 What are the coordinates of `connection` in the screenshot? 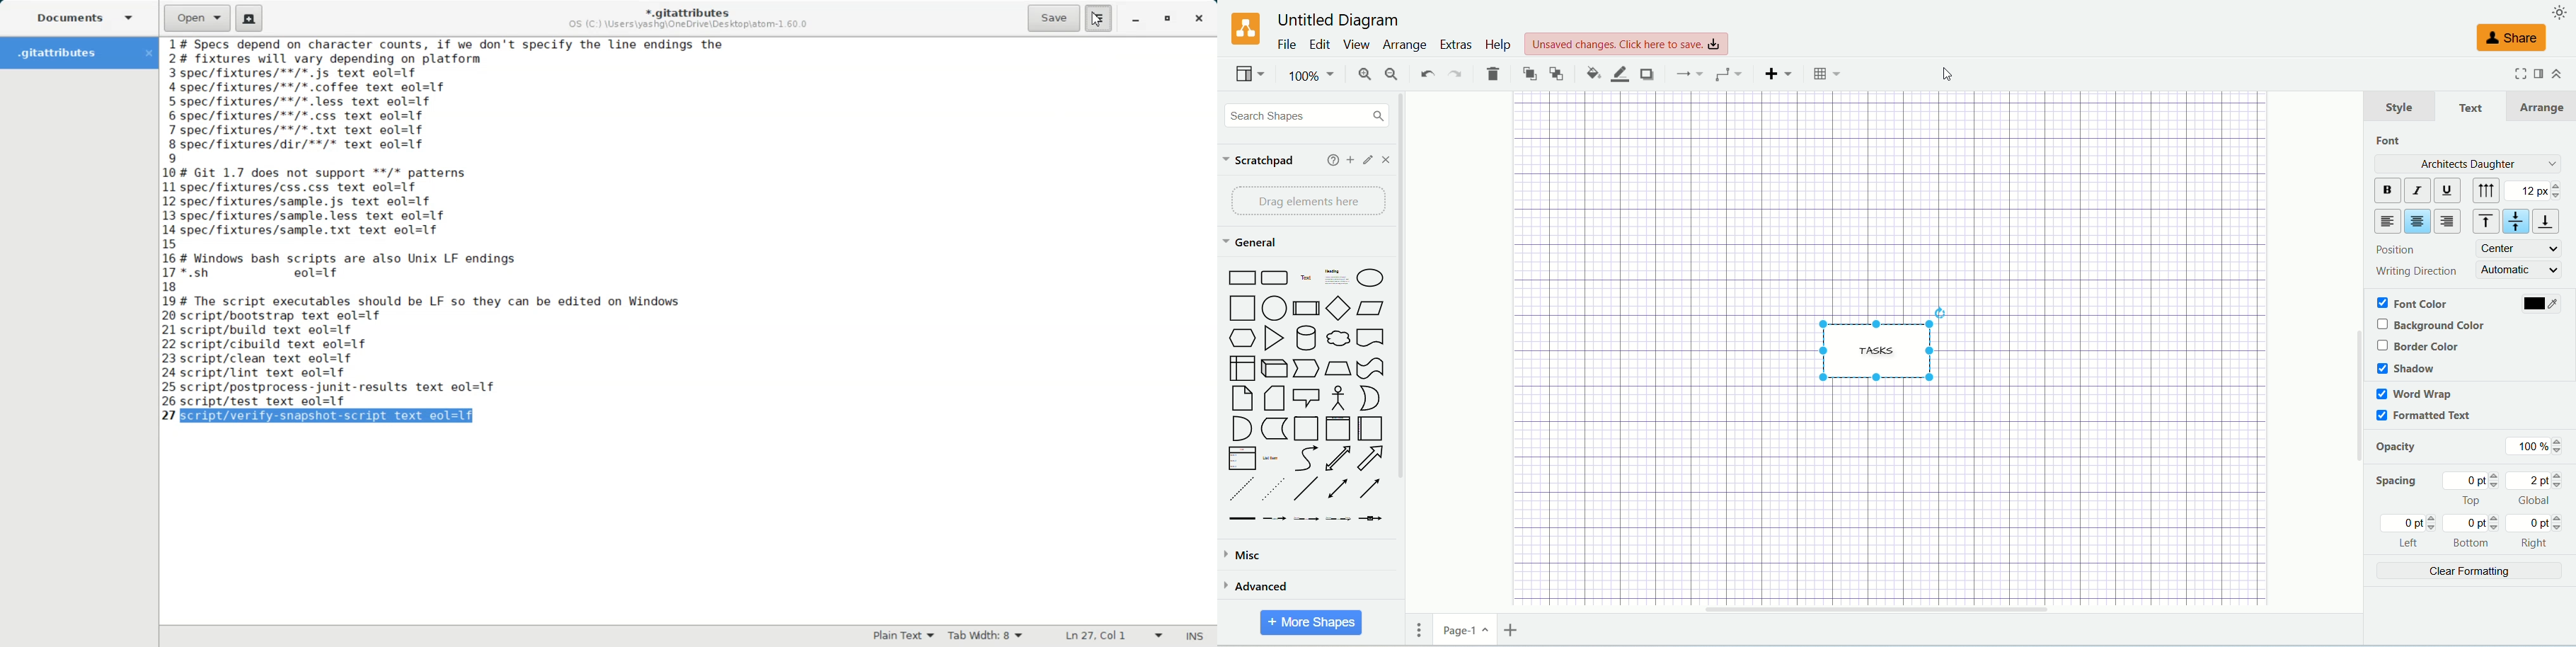 It's located at (1685, 74).